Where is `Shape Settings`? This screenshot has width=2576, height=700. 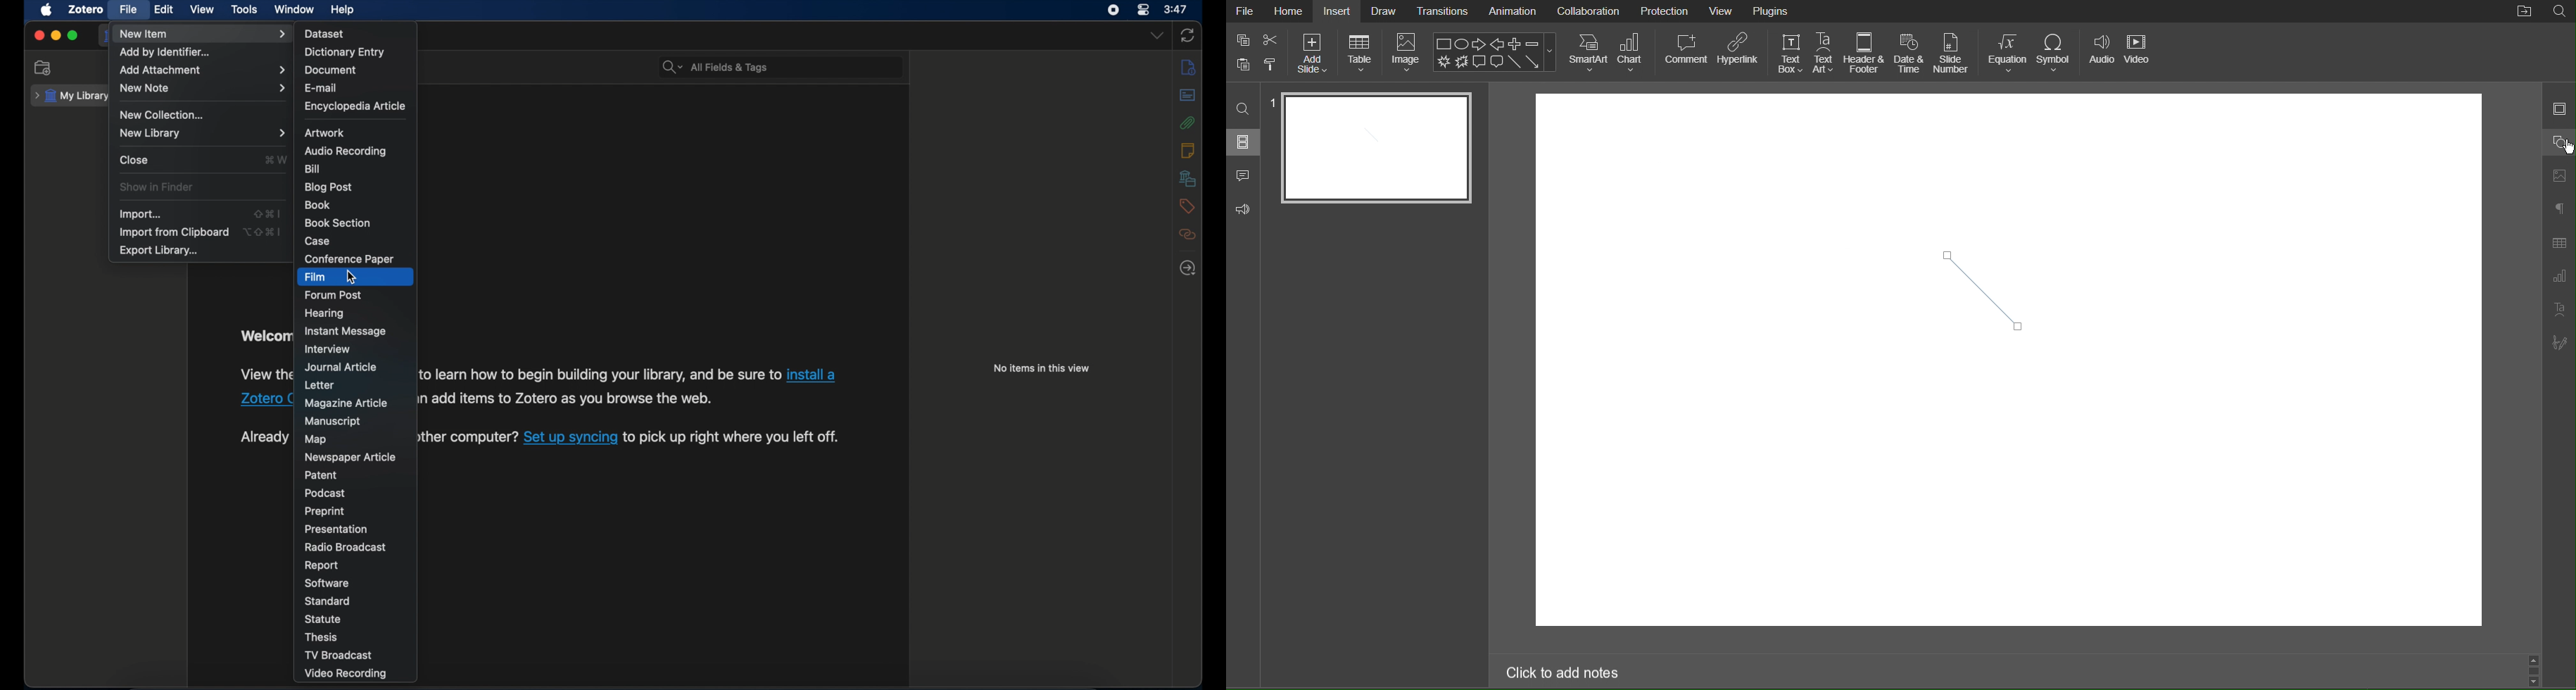 Shape Settings is located at coordinates (2560, 139).